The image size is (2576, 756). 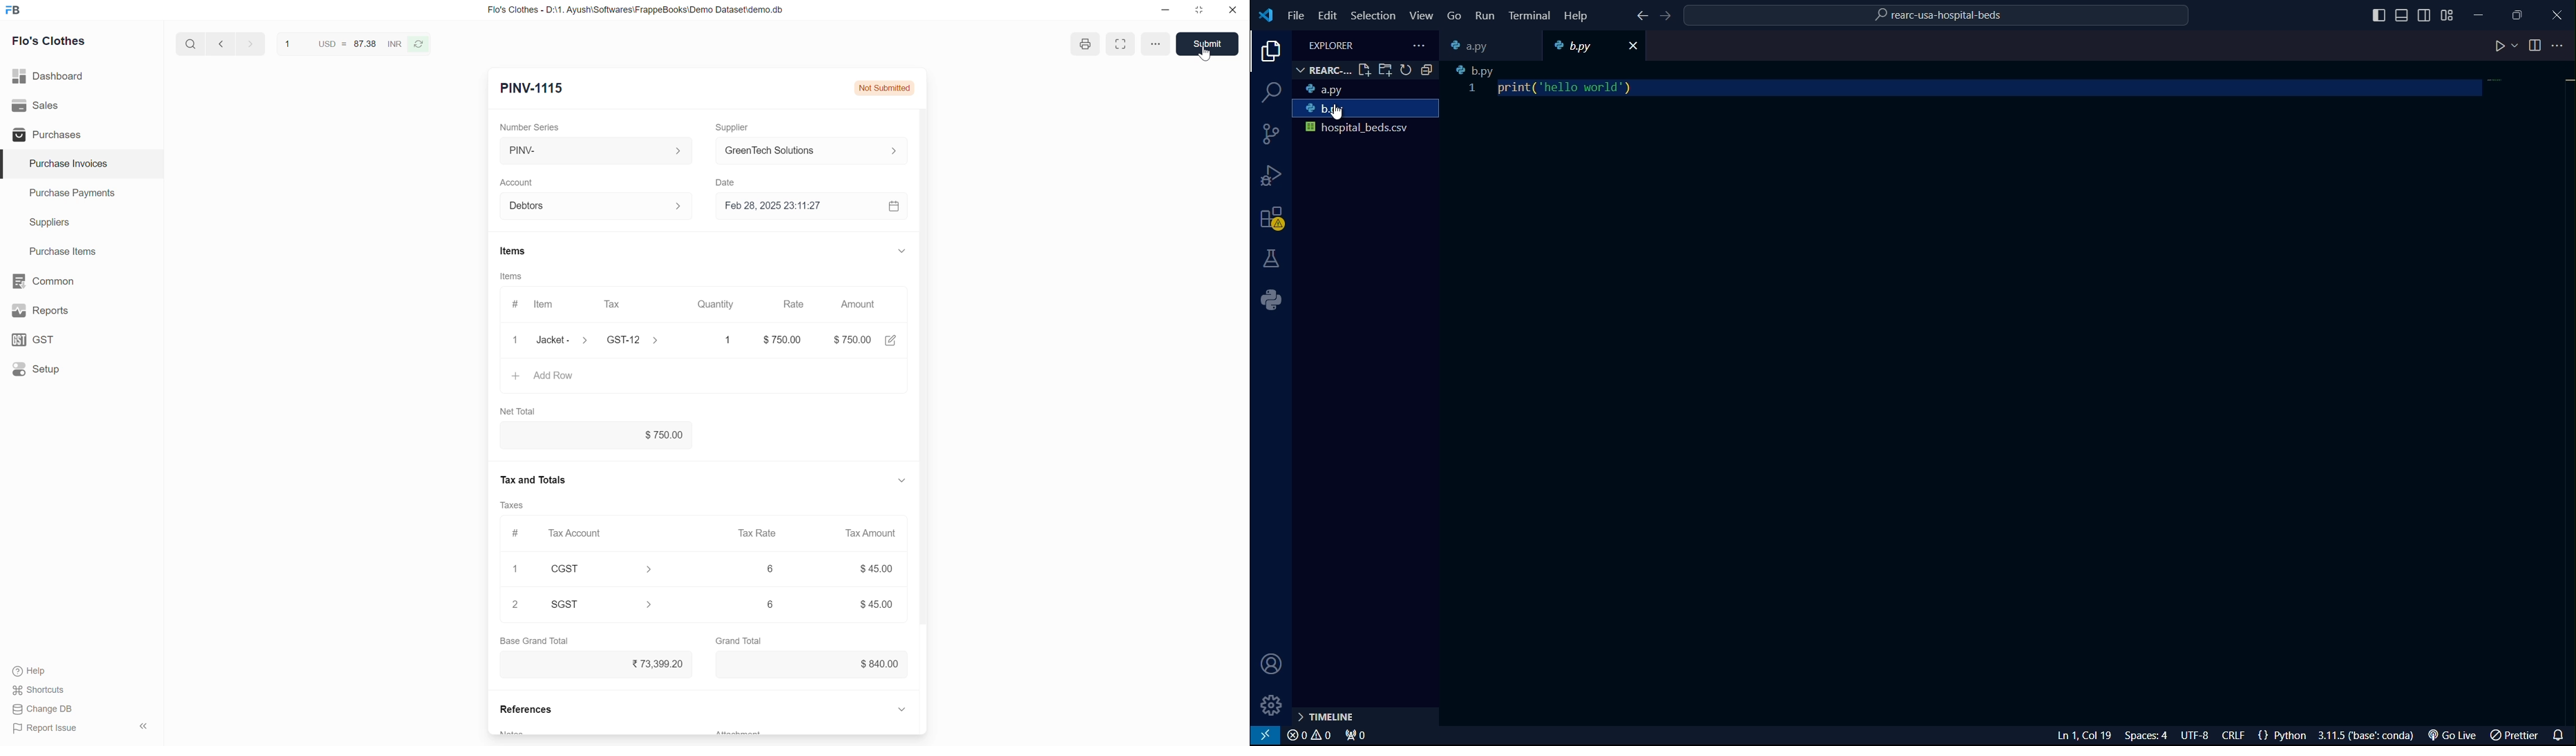 I want to click on 2, so click(x=515, y=604).